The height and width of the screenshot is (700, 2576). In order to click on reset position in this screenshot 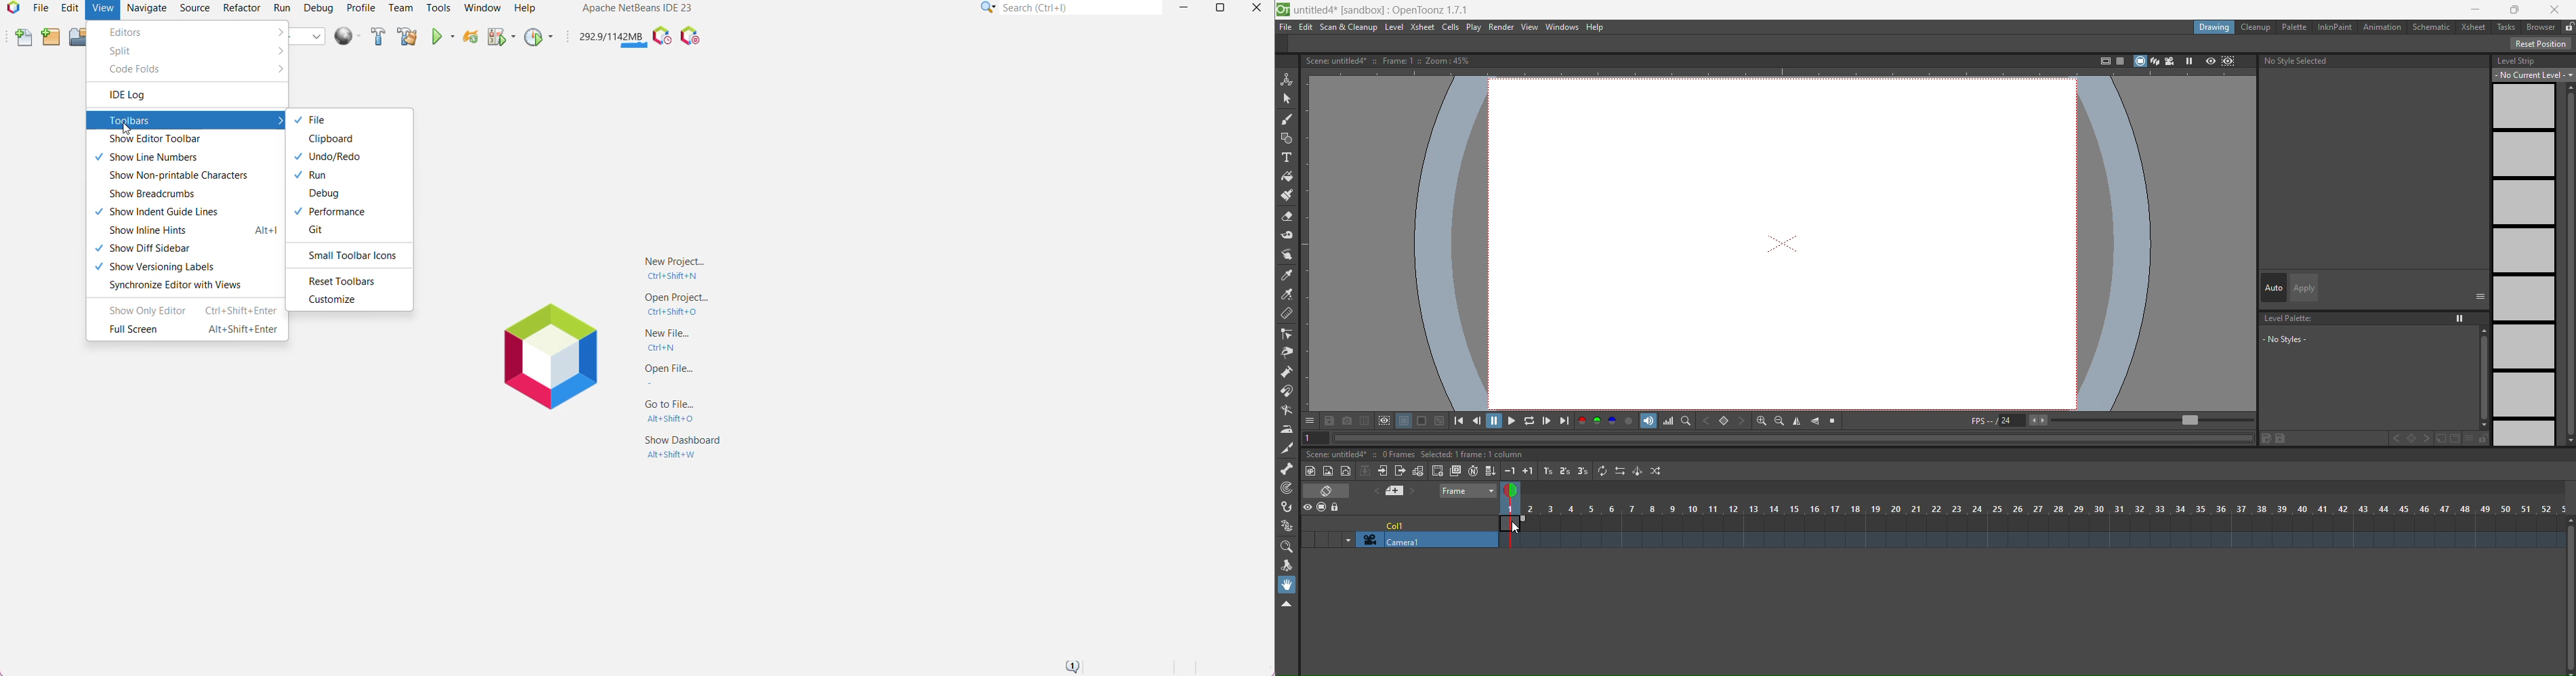, I will do `click(2541, 43)`.